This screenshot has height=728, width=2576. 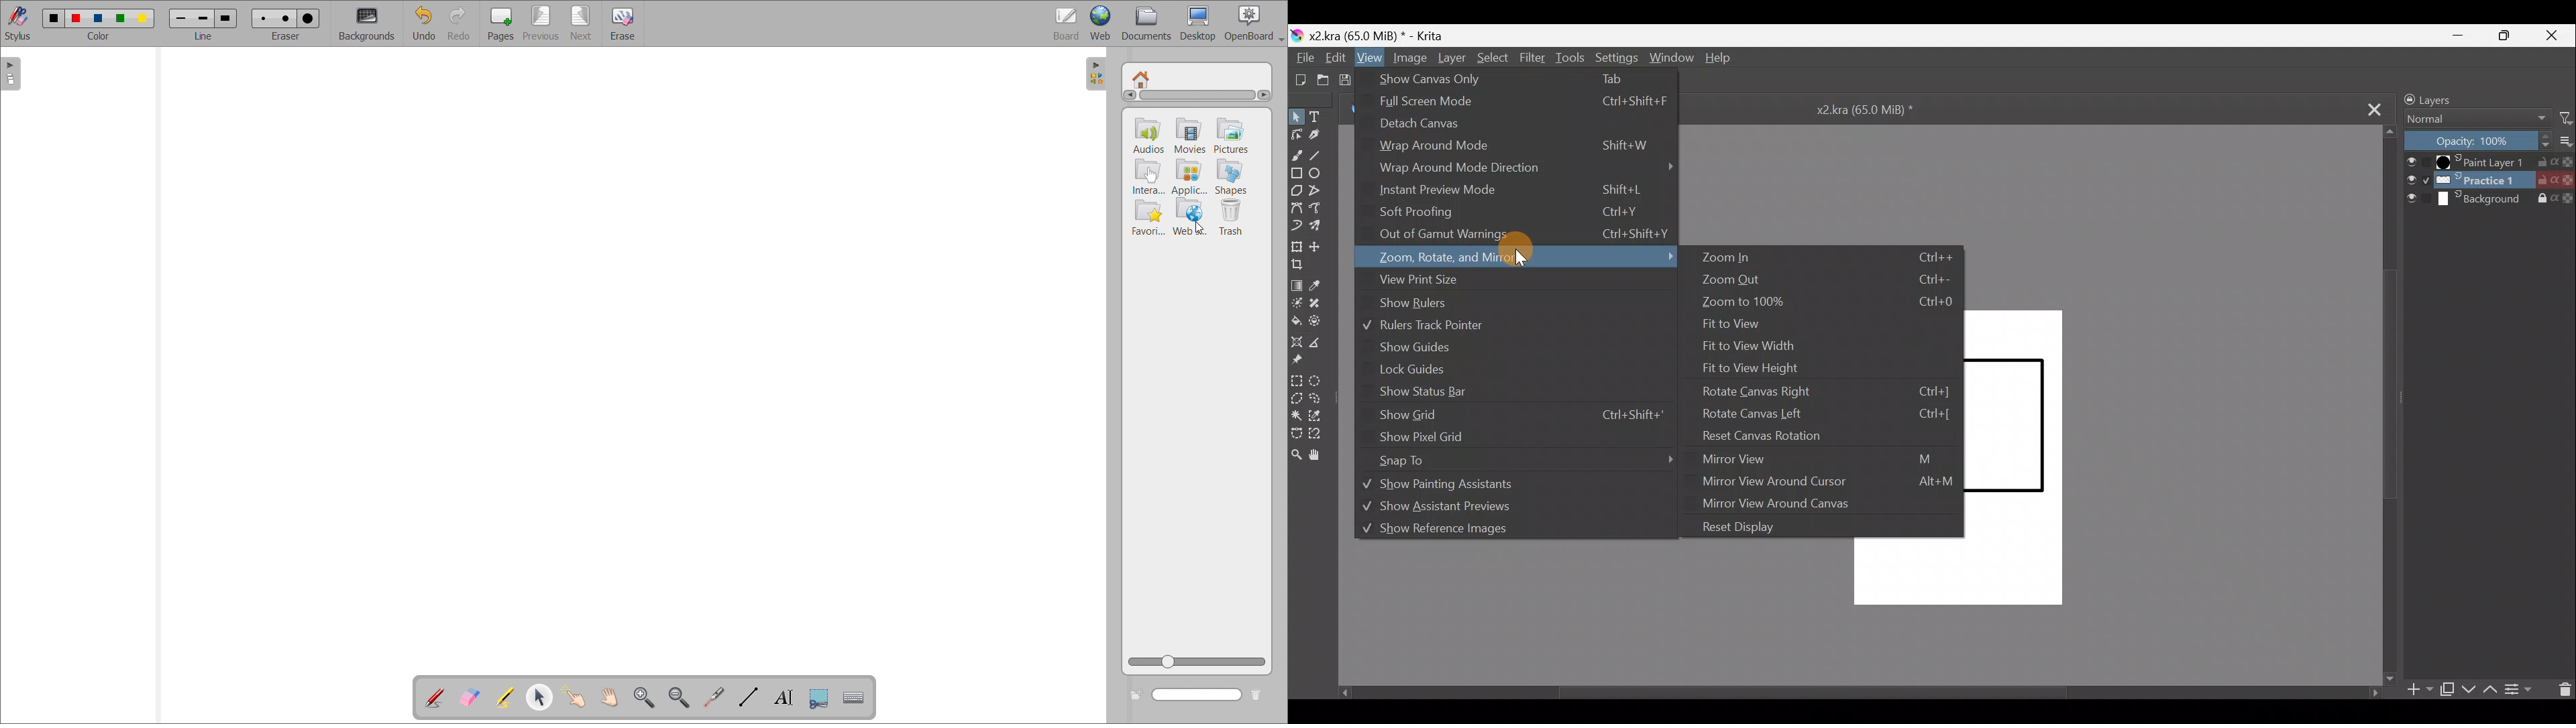 What do you see at coordinates (1297, 134) in the screenshot?
I see `Edit shapes tool` at bounding box center [1297, 134].